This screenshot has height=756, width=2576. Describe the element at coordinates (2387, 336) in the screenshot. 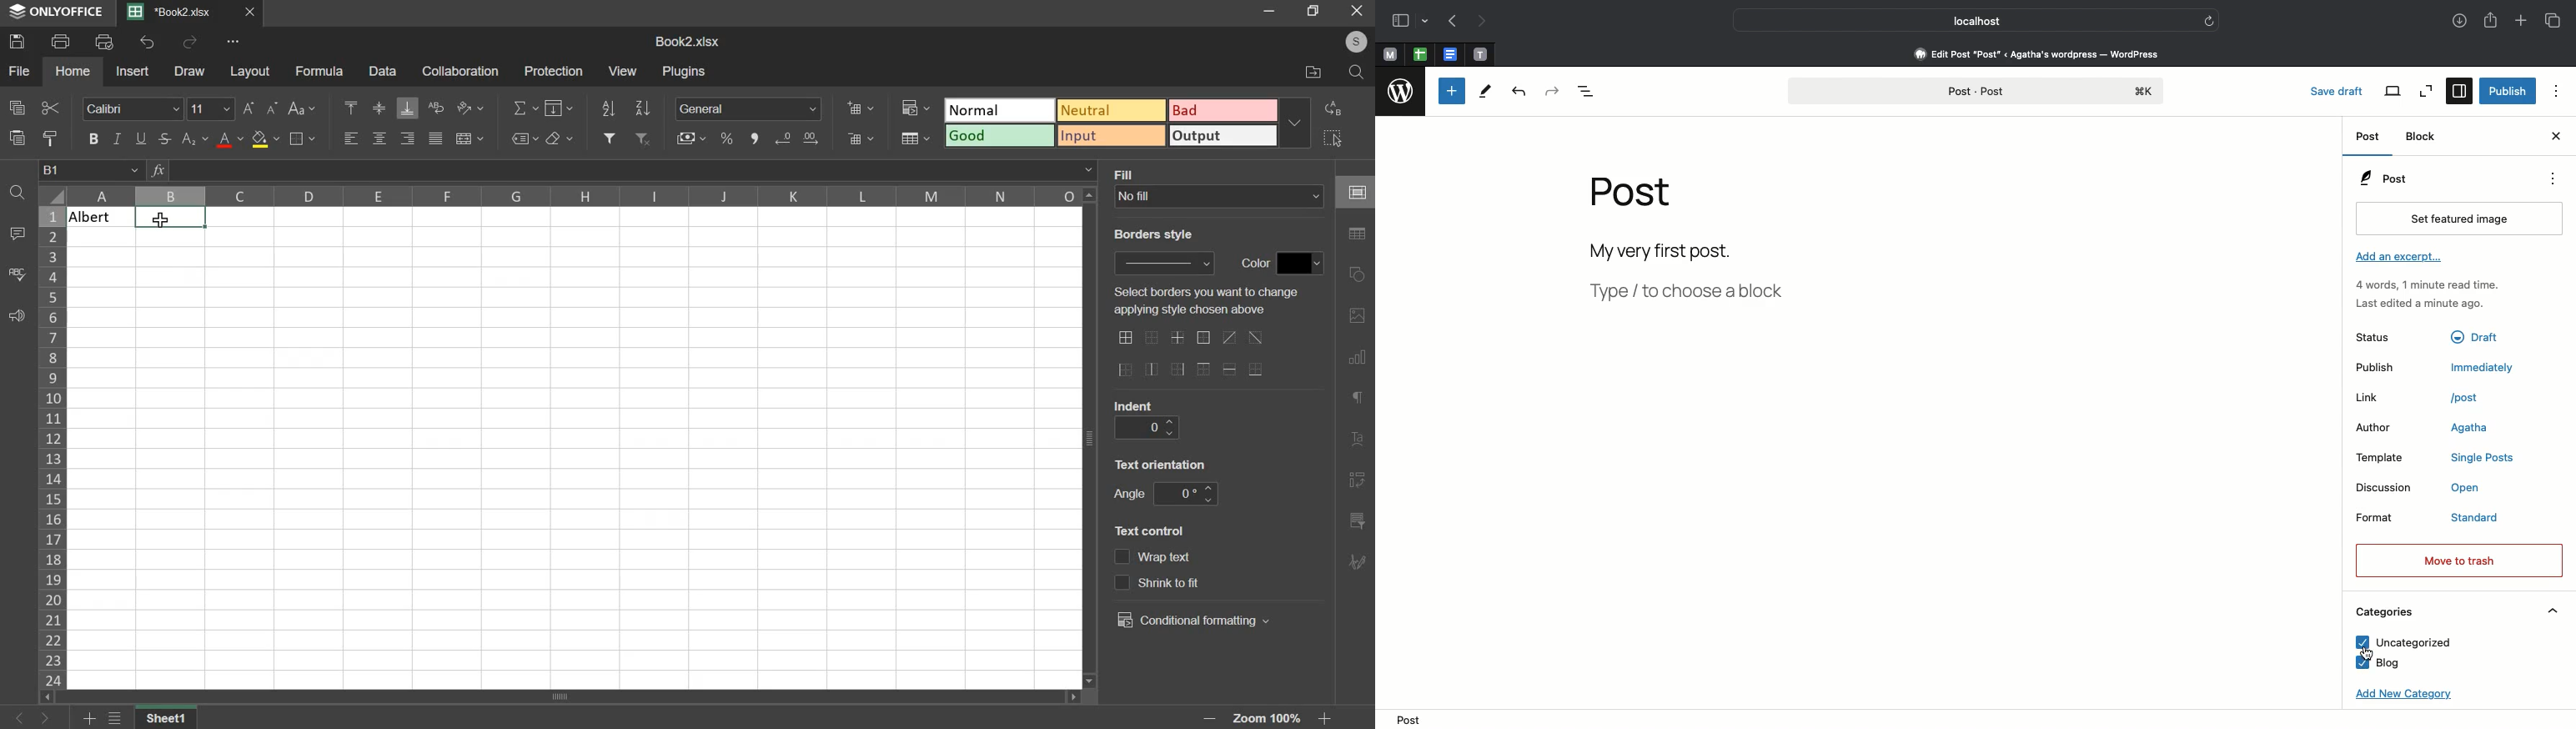

I see `Status` at that location.